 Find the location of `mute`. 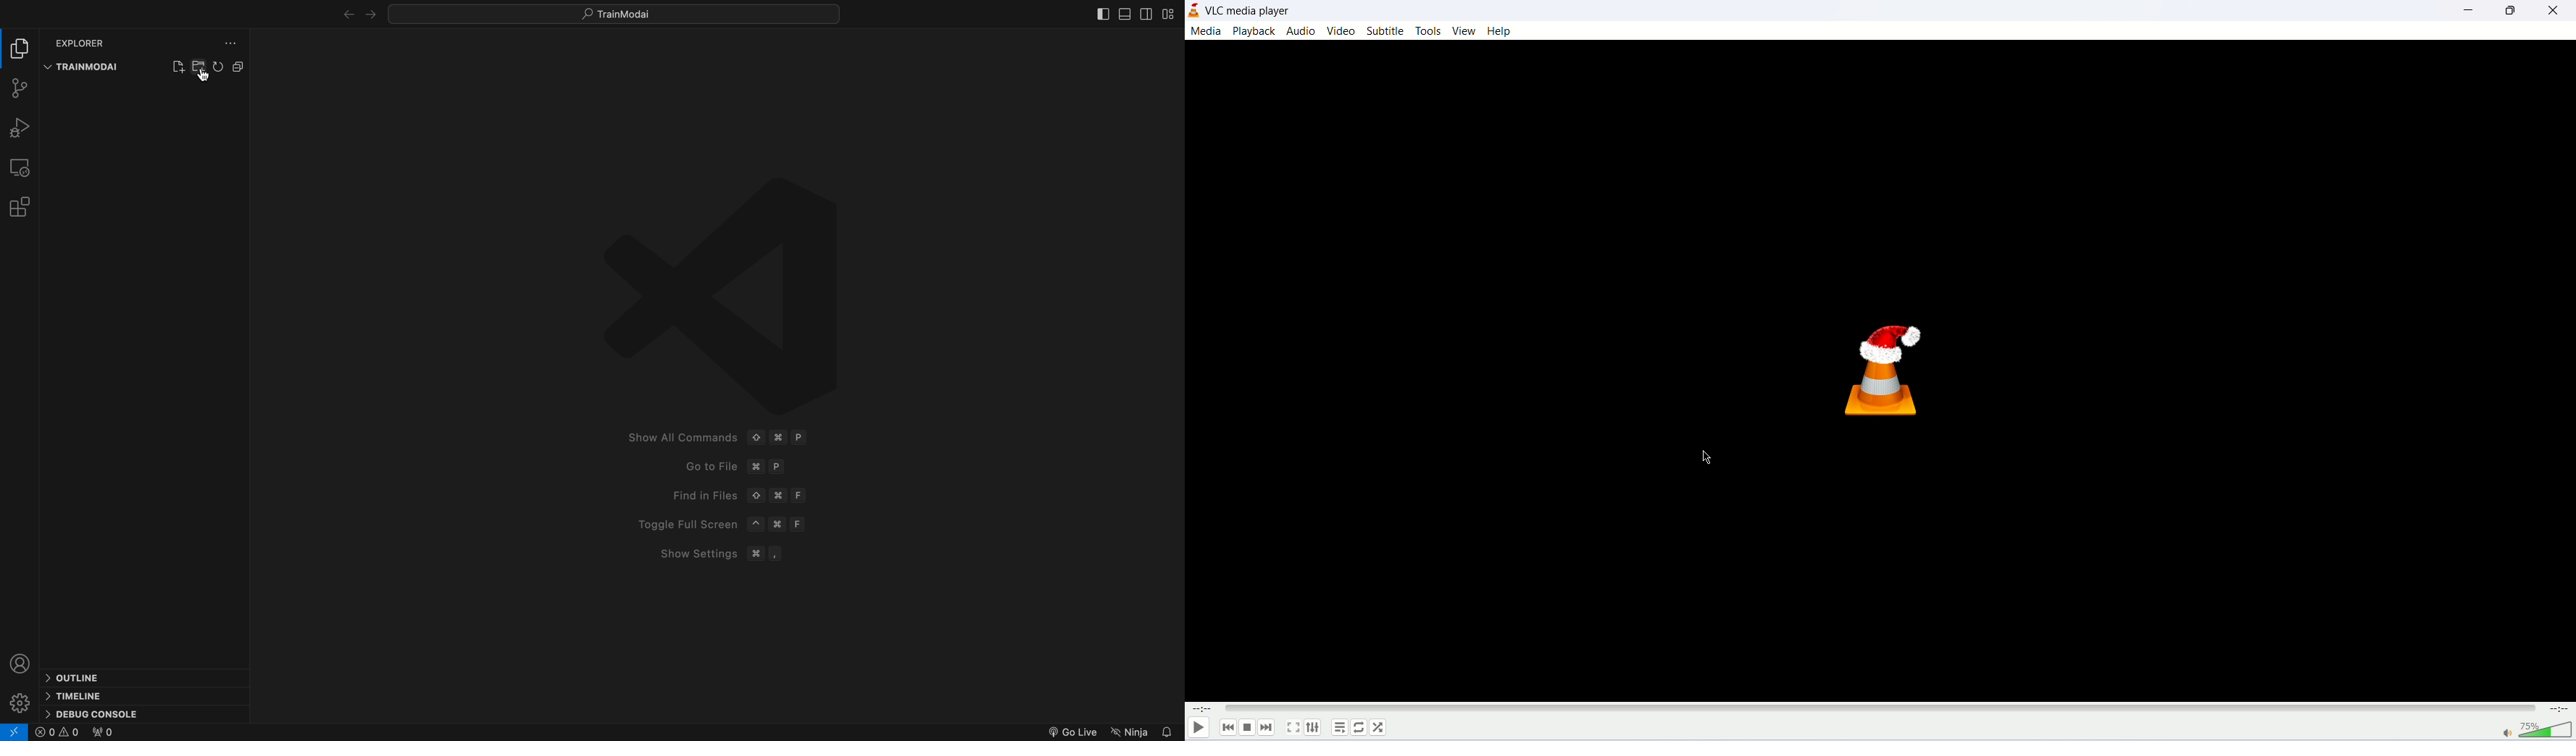

mute is located at coordinates (2507, 733).